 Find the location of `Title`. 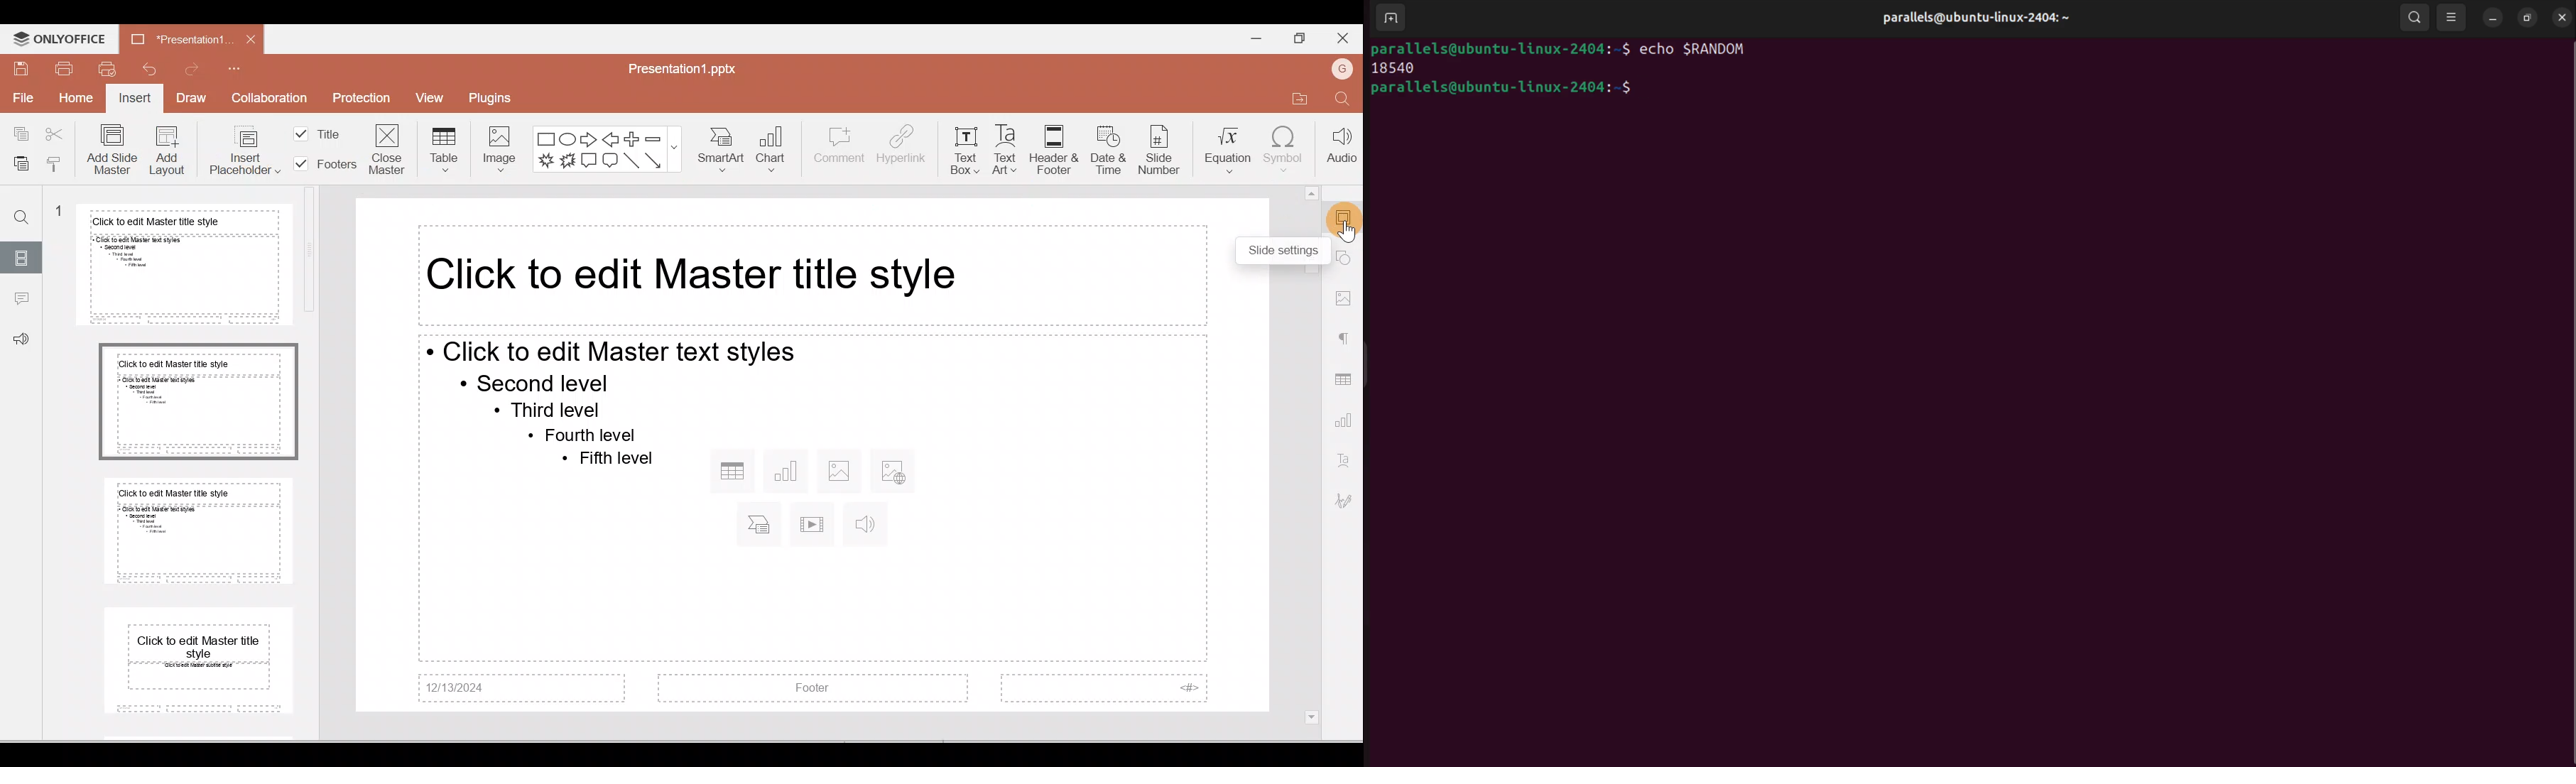

Title is located at coordinates (324, 130).